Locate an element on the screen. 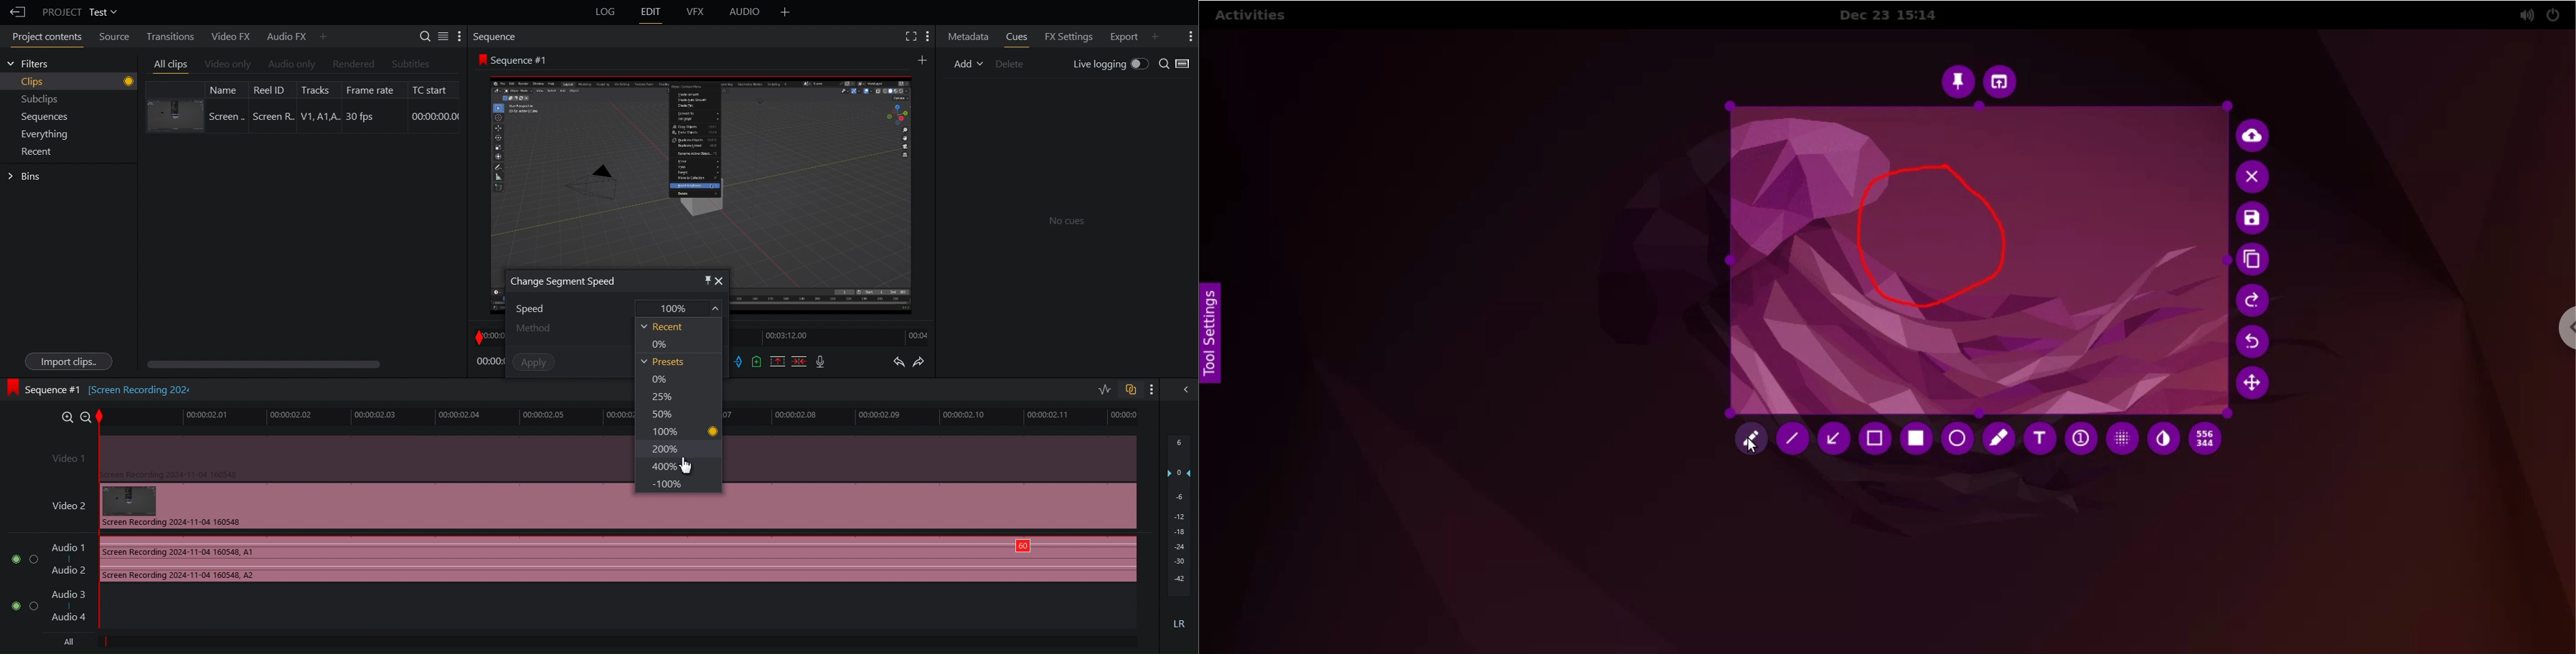 This screenshot has width=2576, height=672. Subclips is located at coordinates (41, 101).